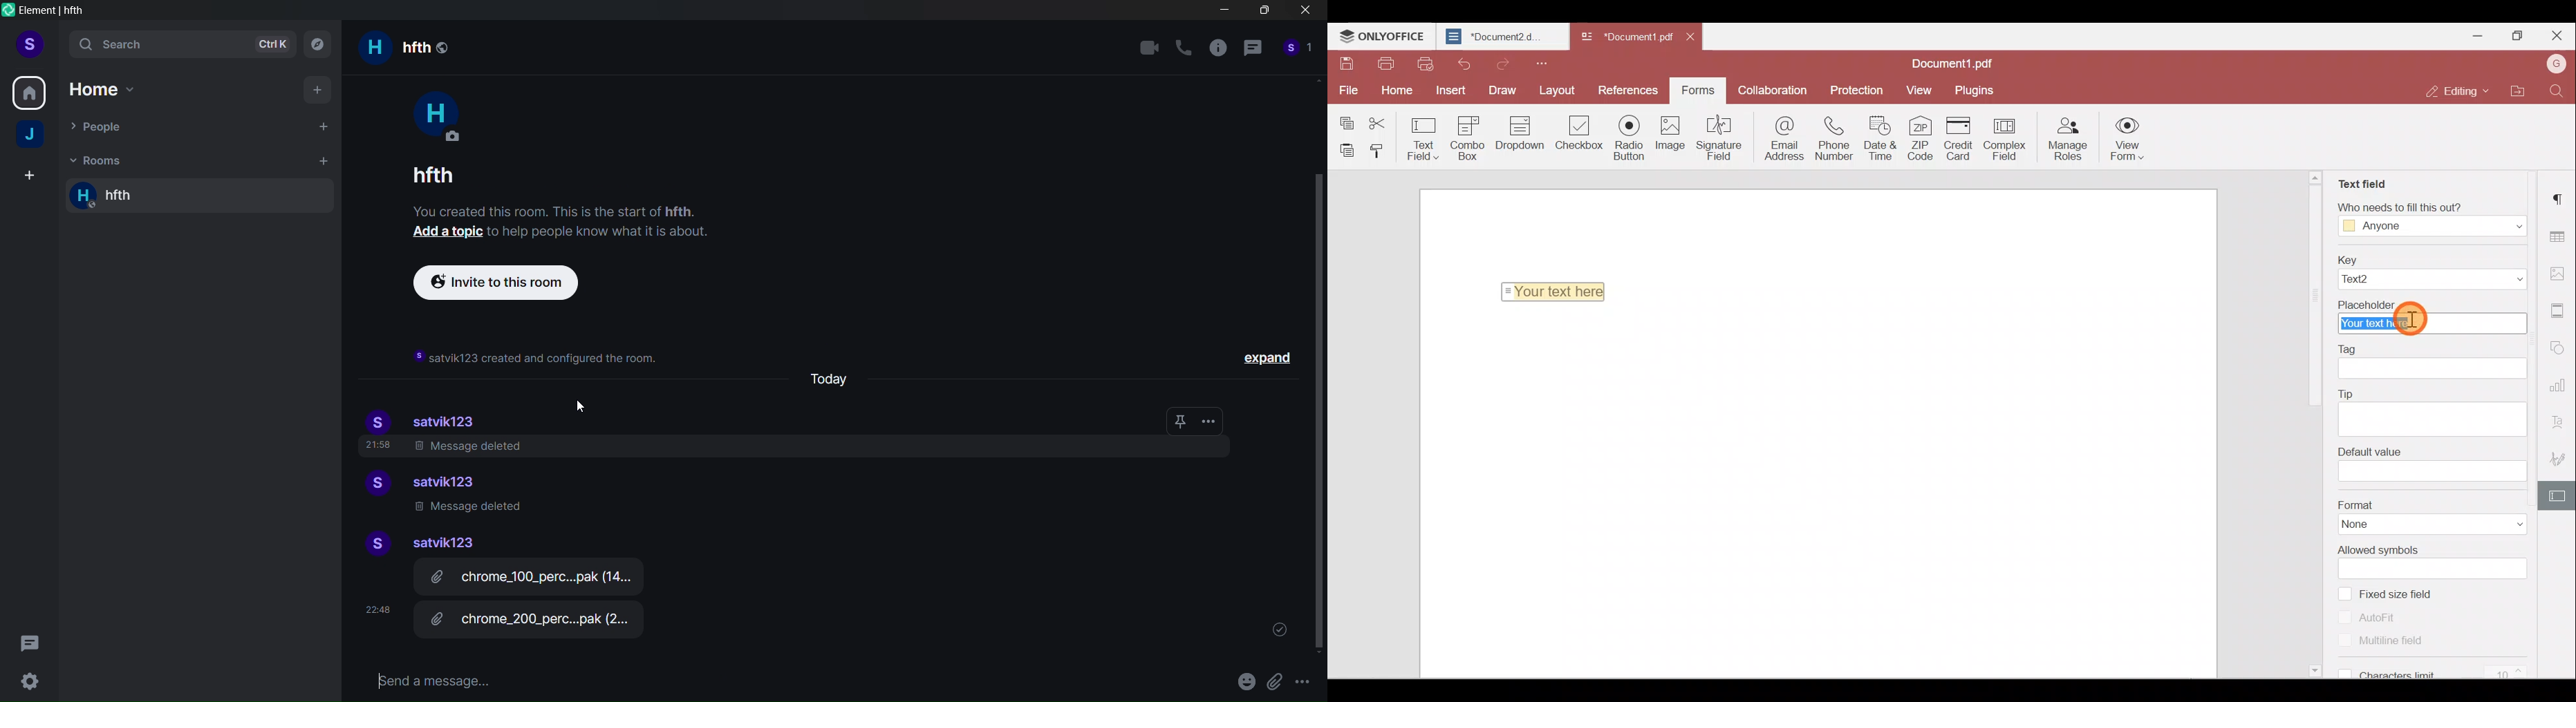 The width and height of the screenshot is (2576, 728). What do you see at coordinates (1835, 140) in the screenshot?
I see `Phone number` at bounding box center [1835, 140].